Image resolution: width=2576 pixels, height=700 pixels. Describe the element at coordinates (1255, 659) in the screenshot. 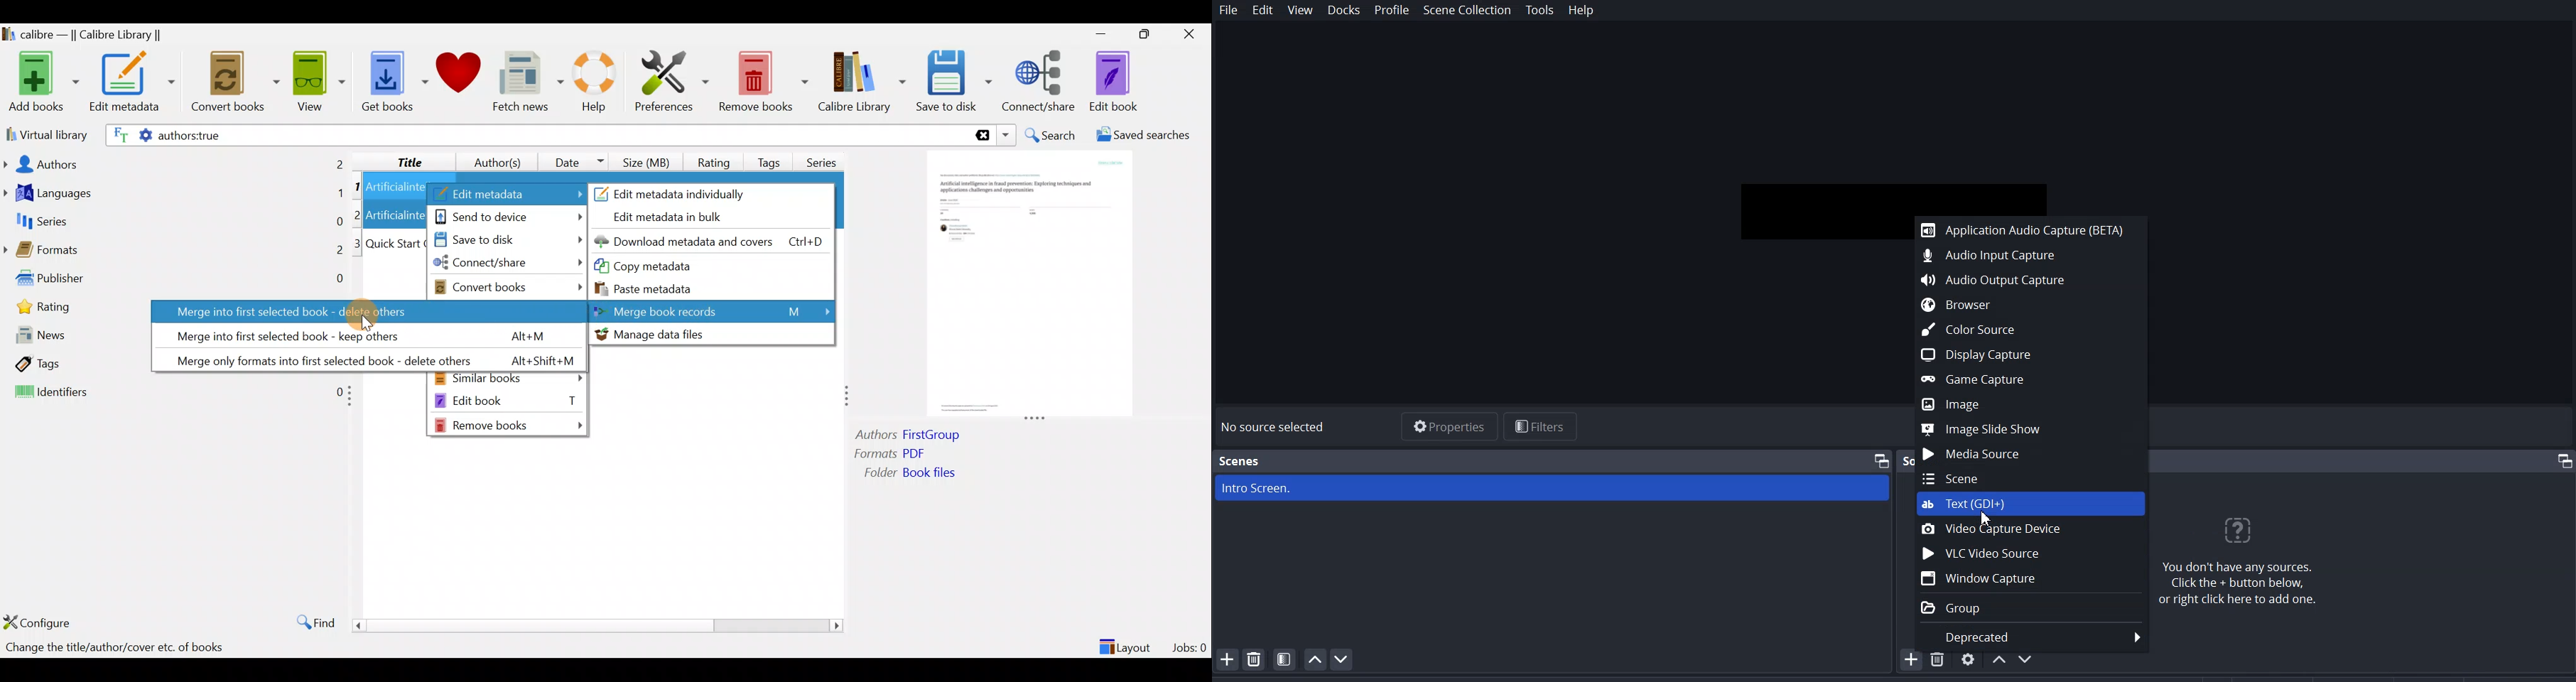

I see `Remove Selected Scene` at that location.